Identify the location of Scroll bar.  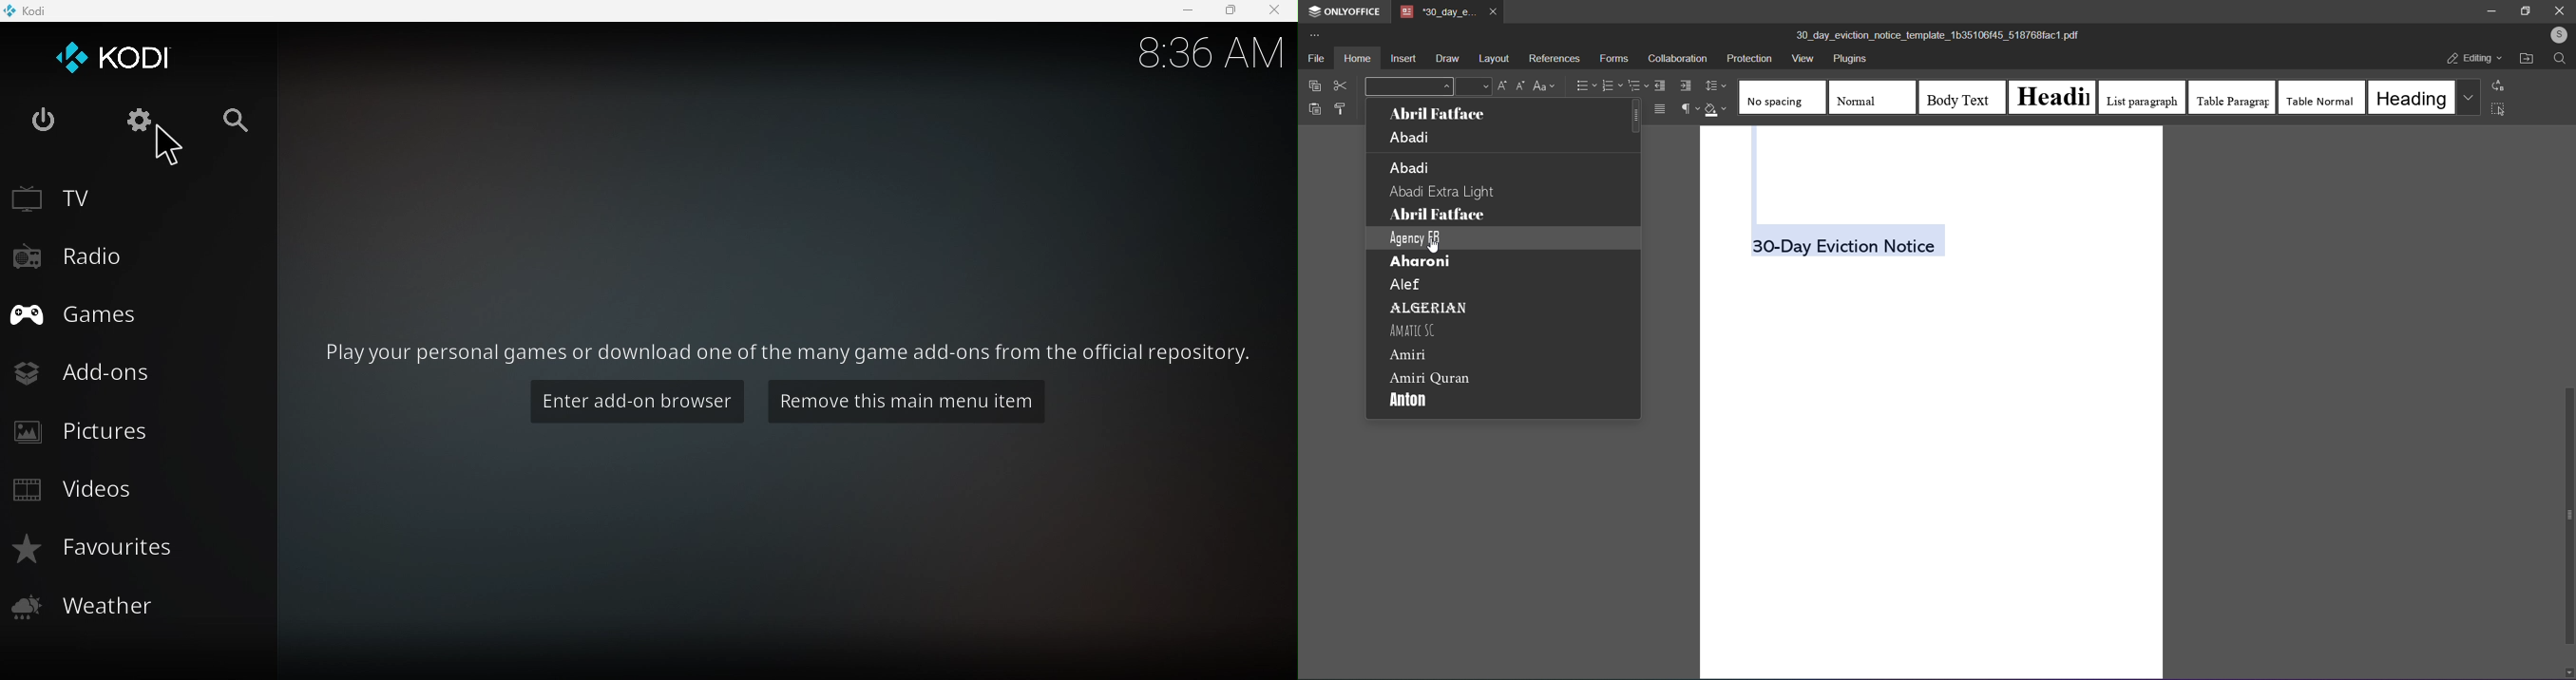
(1638, 117).